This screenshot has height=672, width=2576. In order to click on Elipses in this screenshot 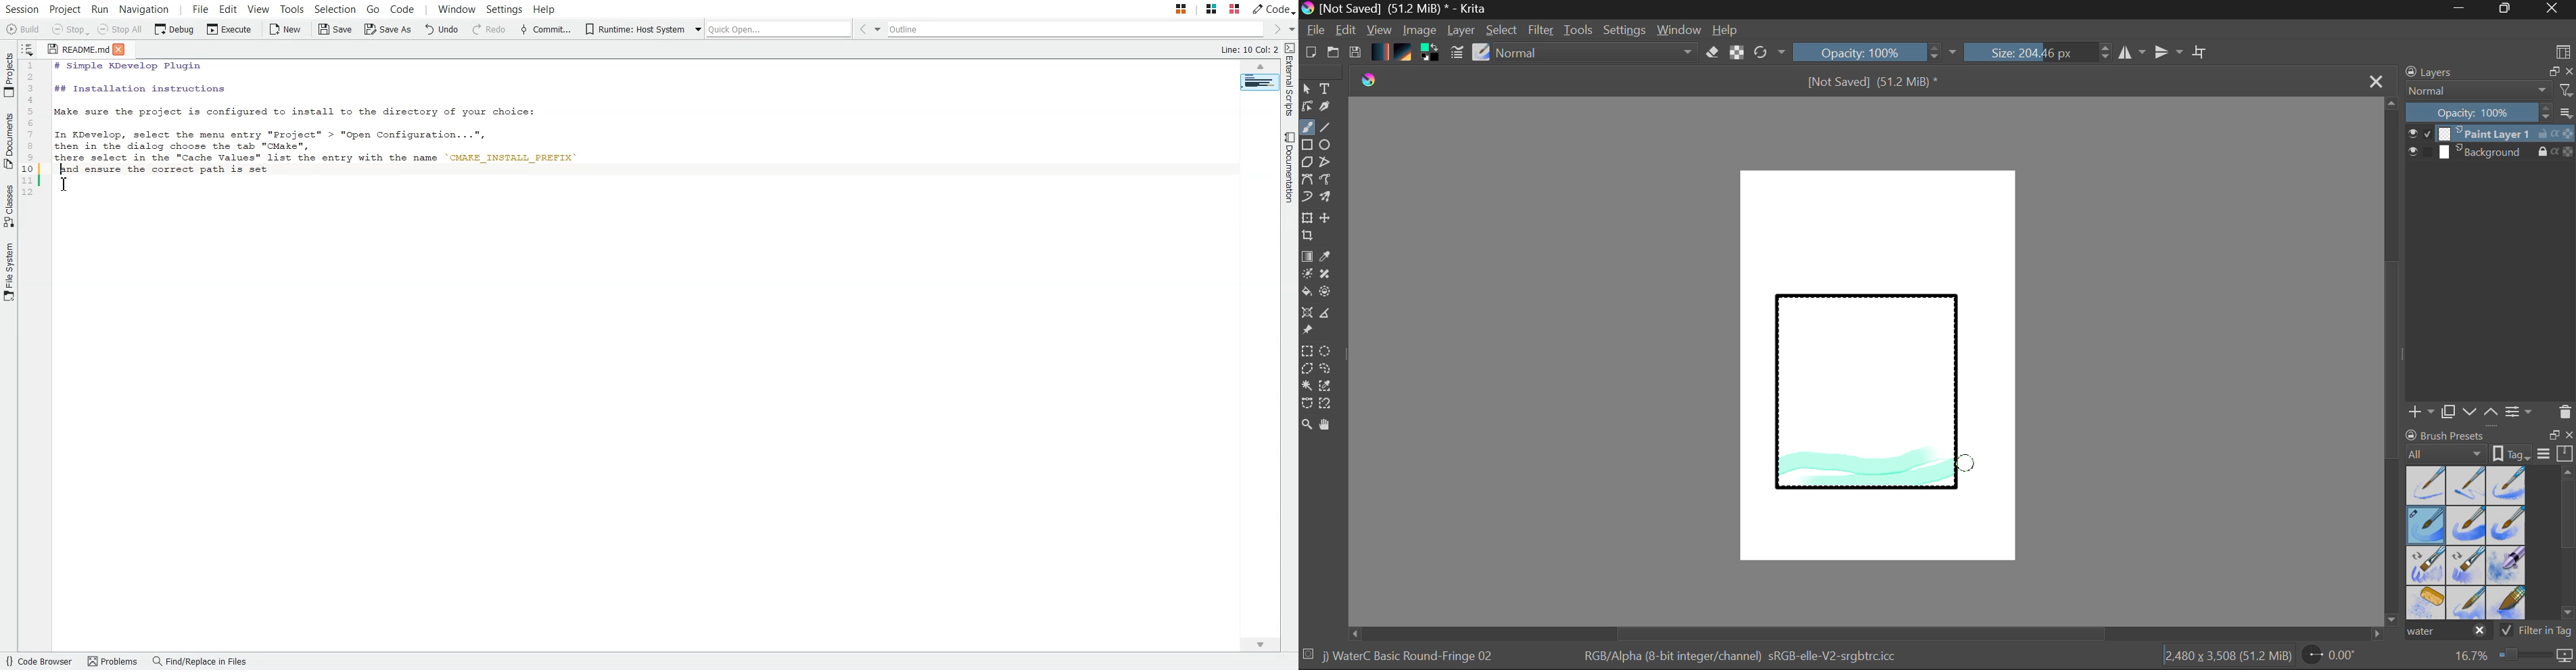, I will do `click(1327, 146)`.